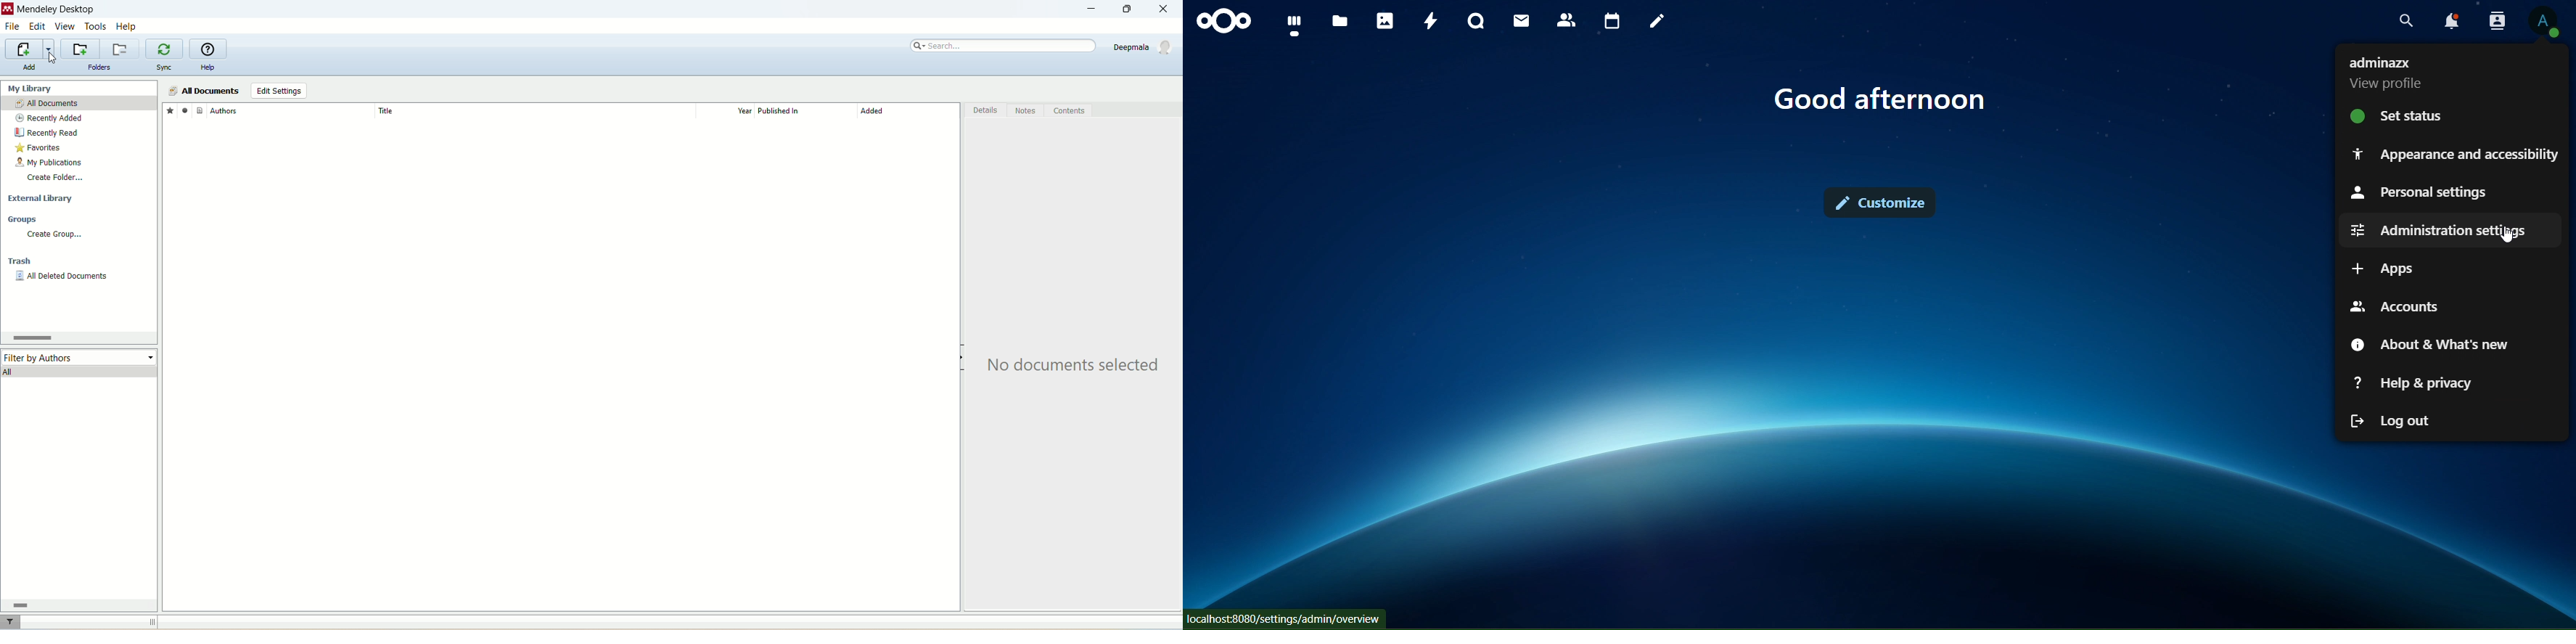 The image size is (2576, 644). I want to click on all documents, so click(79, 104).